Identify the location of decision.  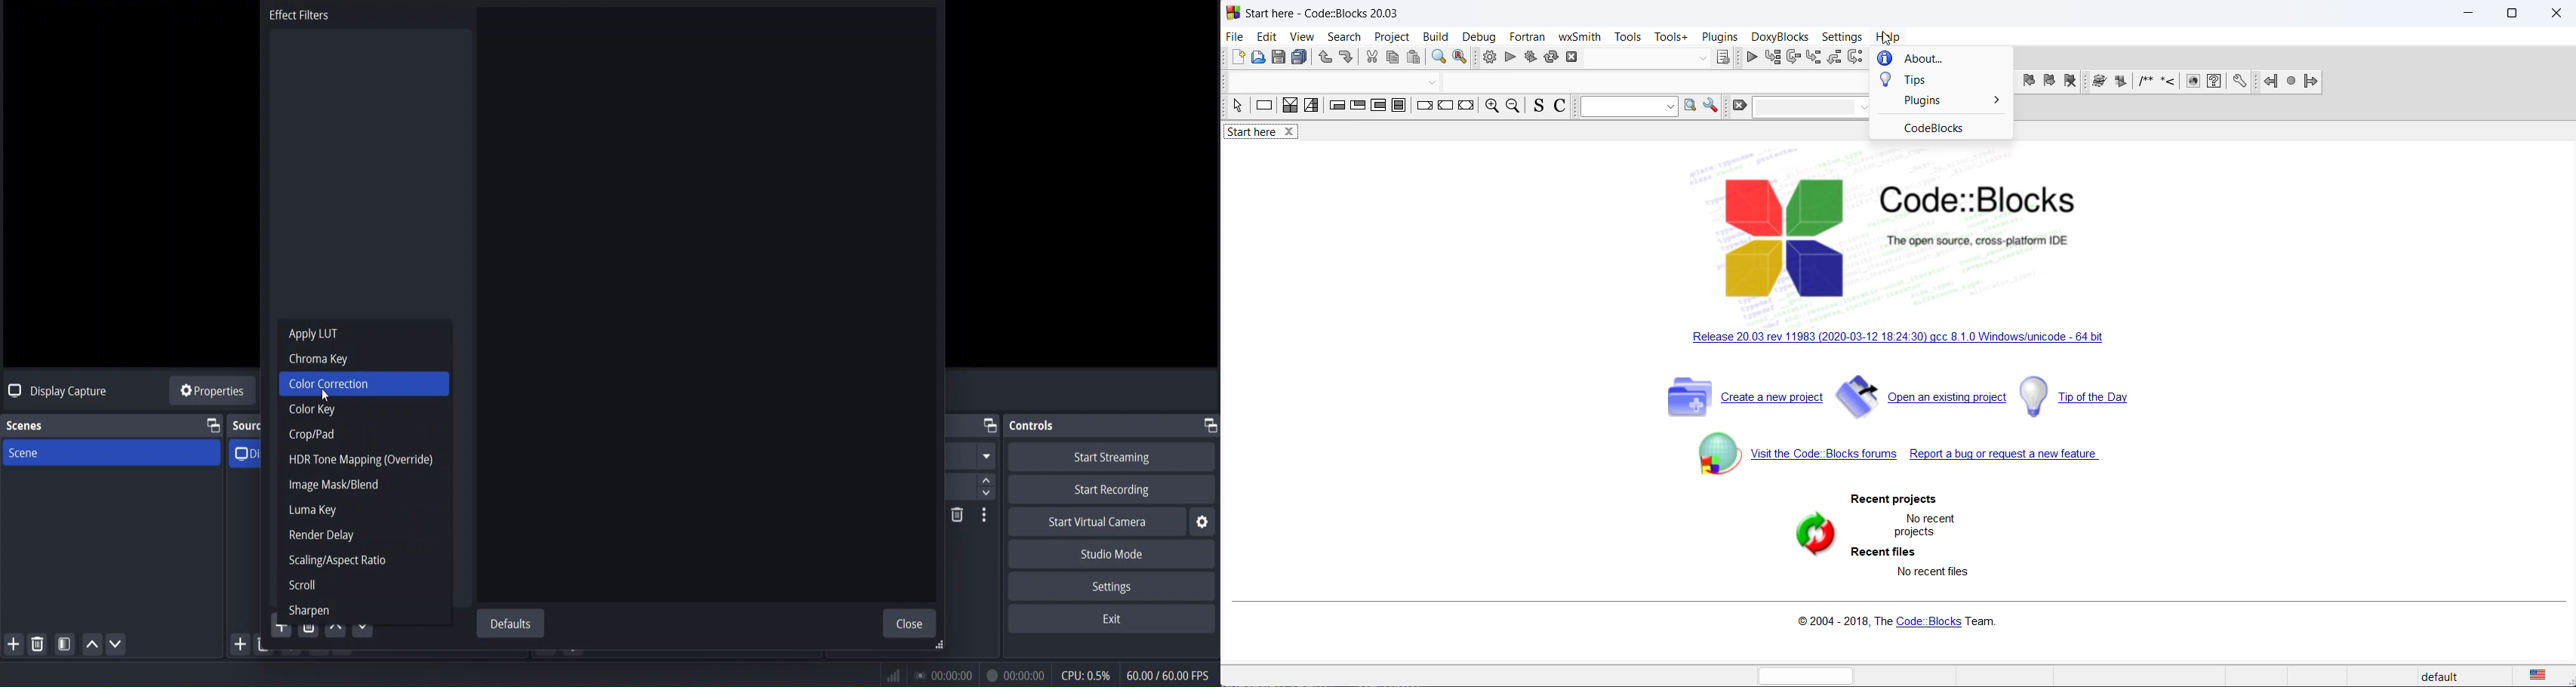
(1290, 106).